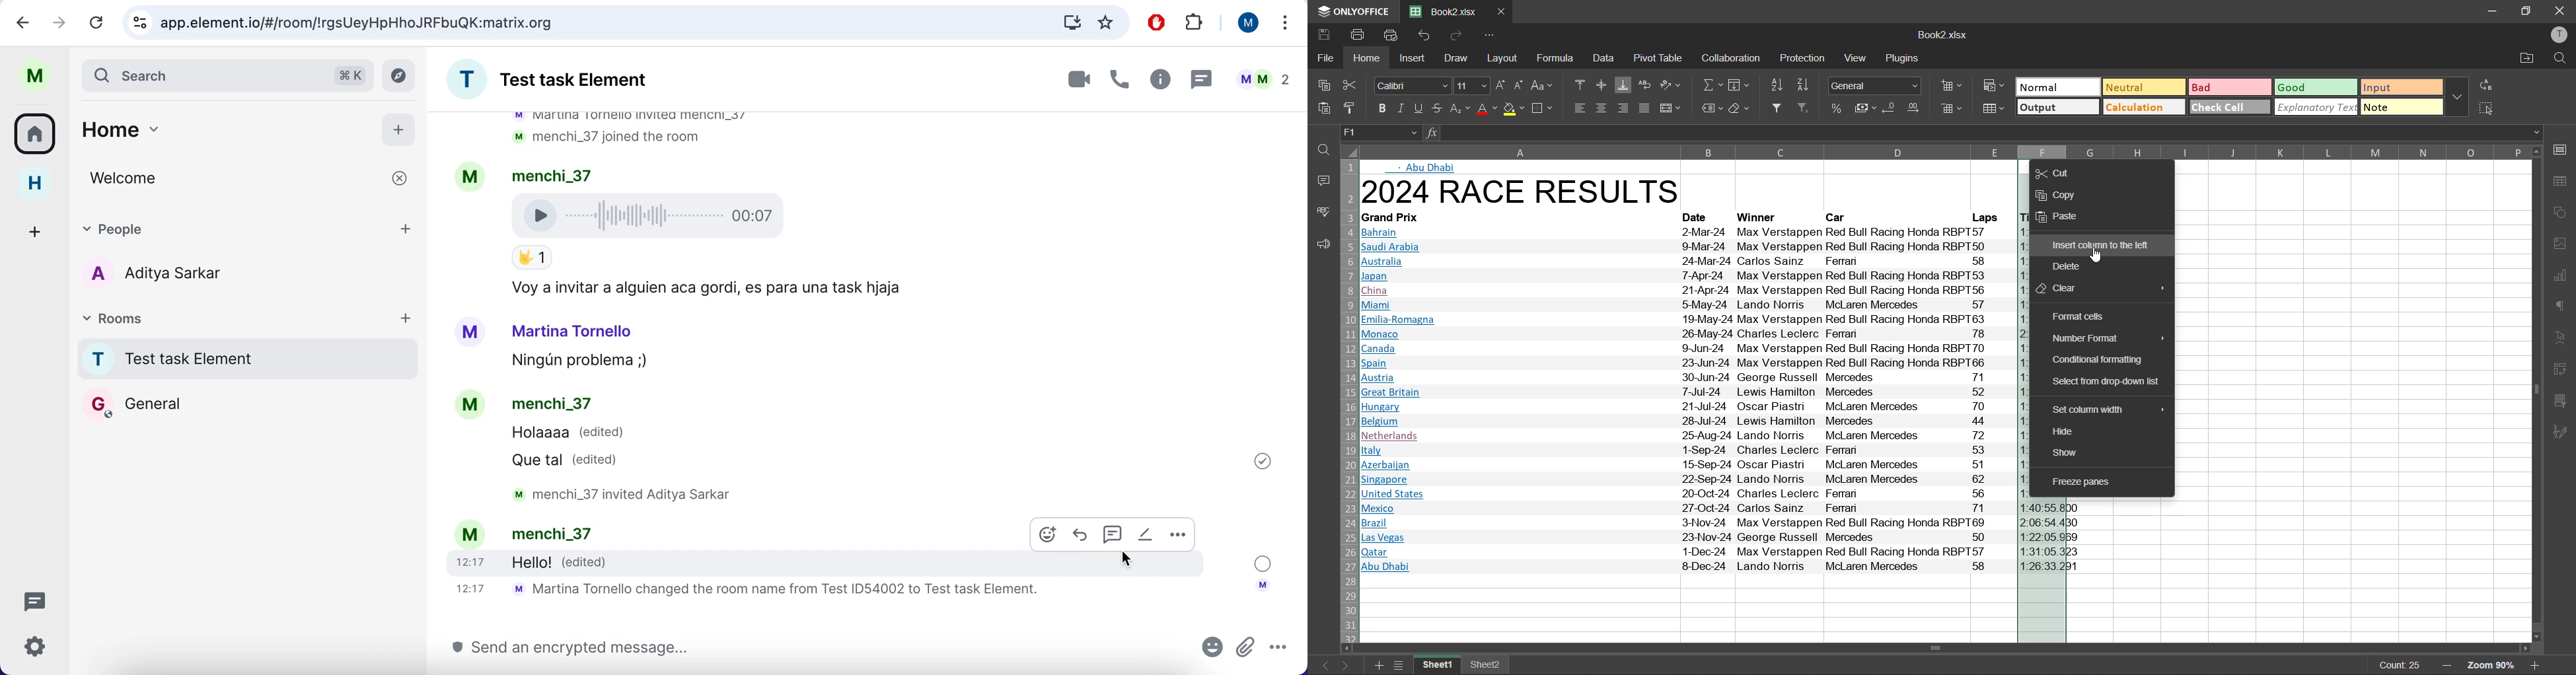  What do you see at coordinates (1323, 58) in the screenshot?
I see `file` at bounding box center [1323, 58].